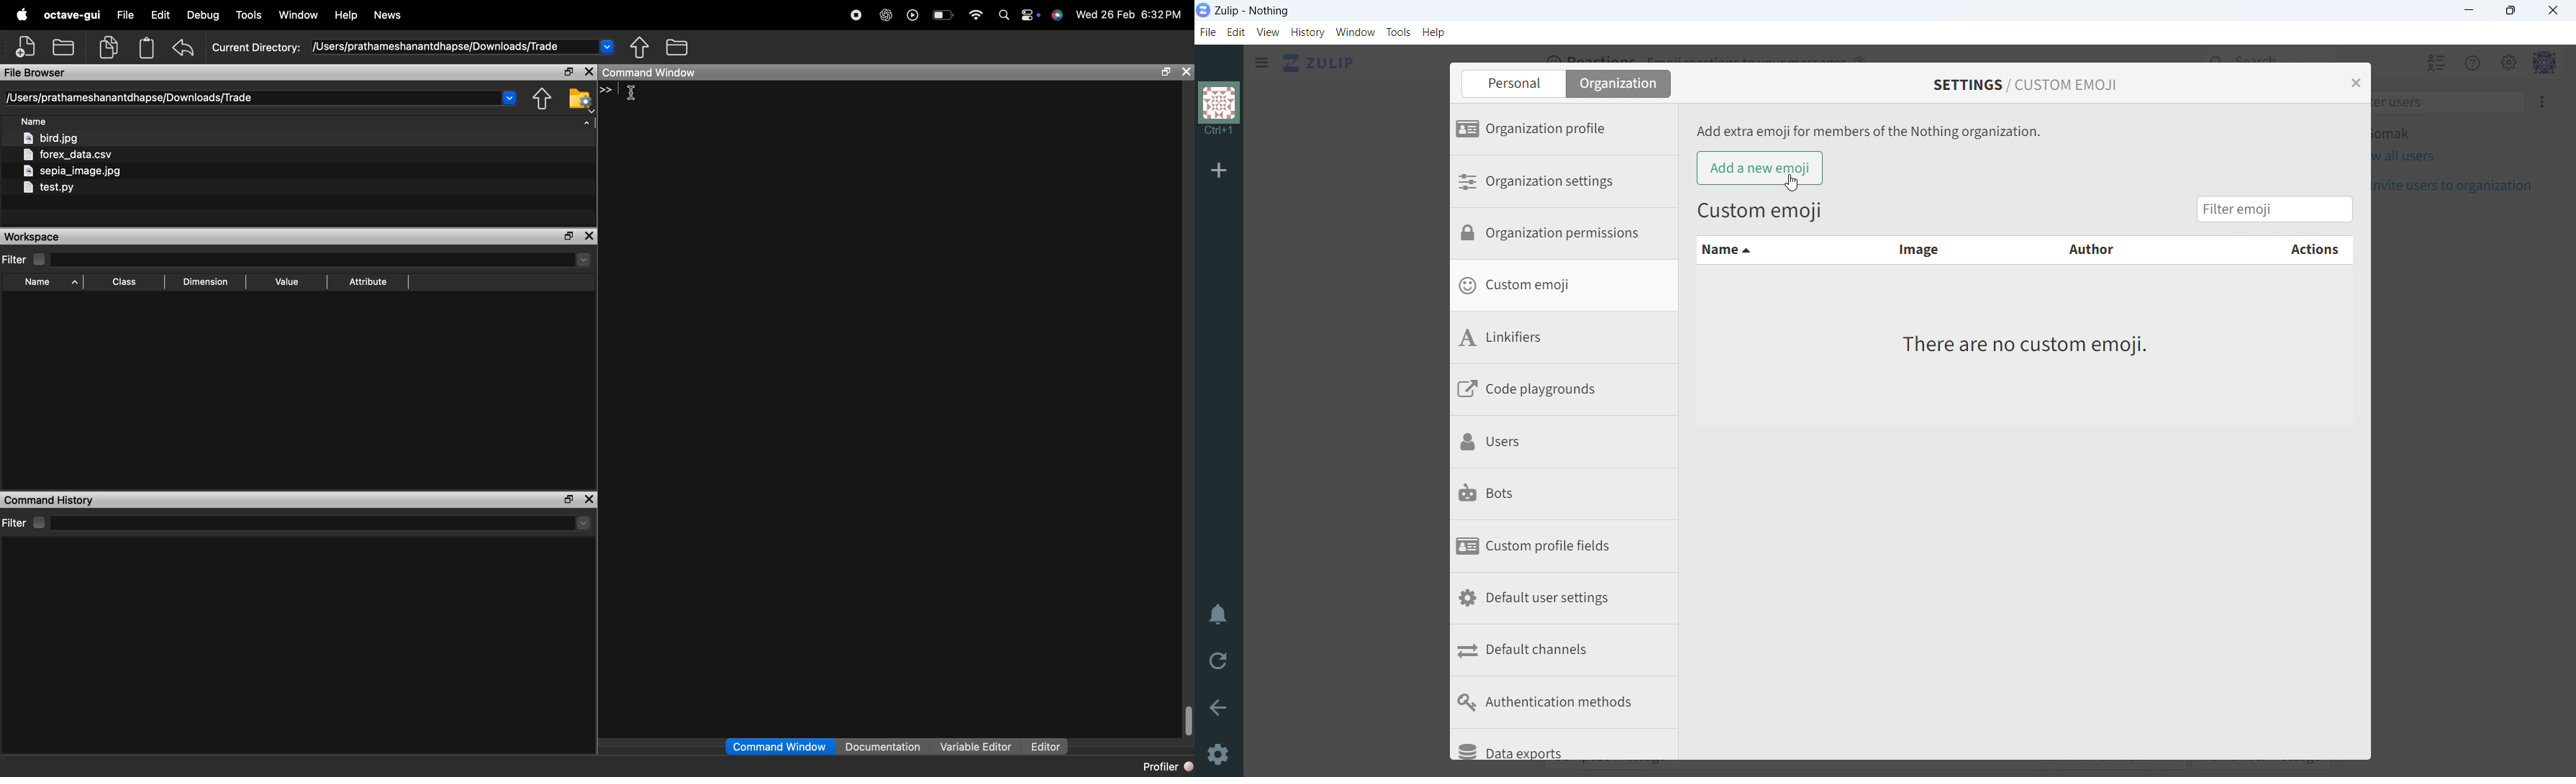  I want to click on cursor, so click(1793, 183).